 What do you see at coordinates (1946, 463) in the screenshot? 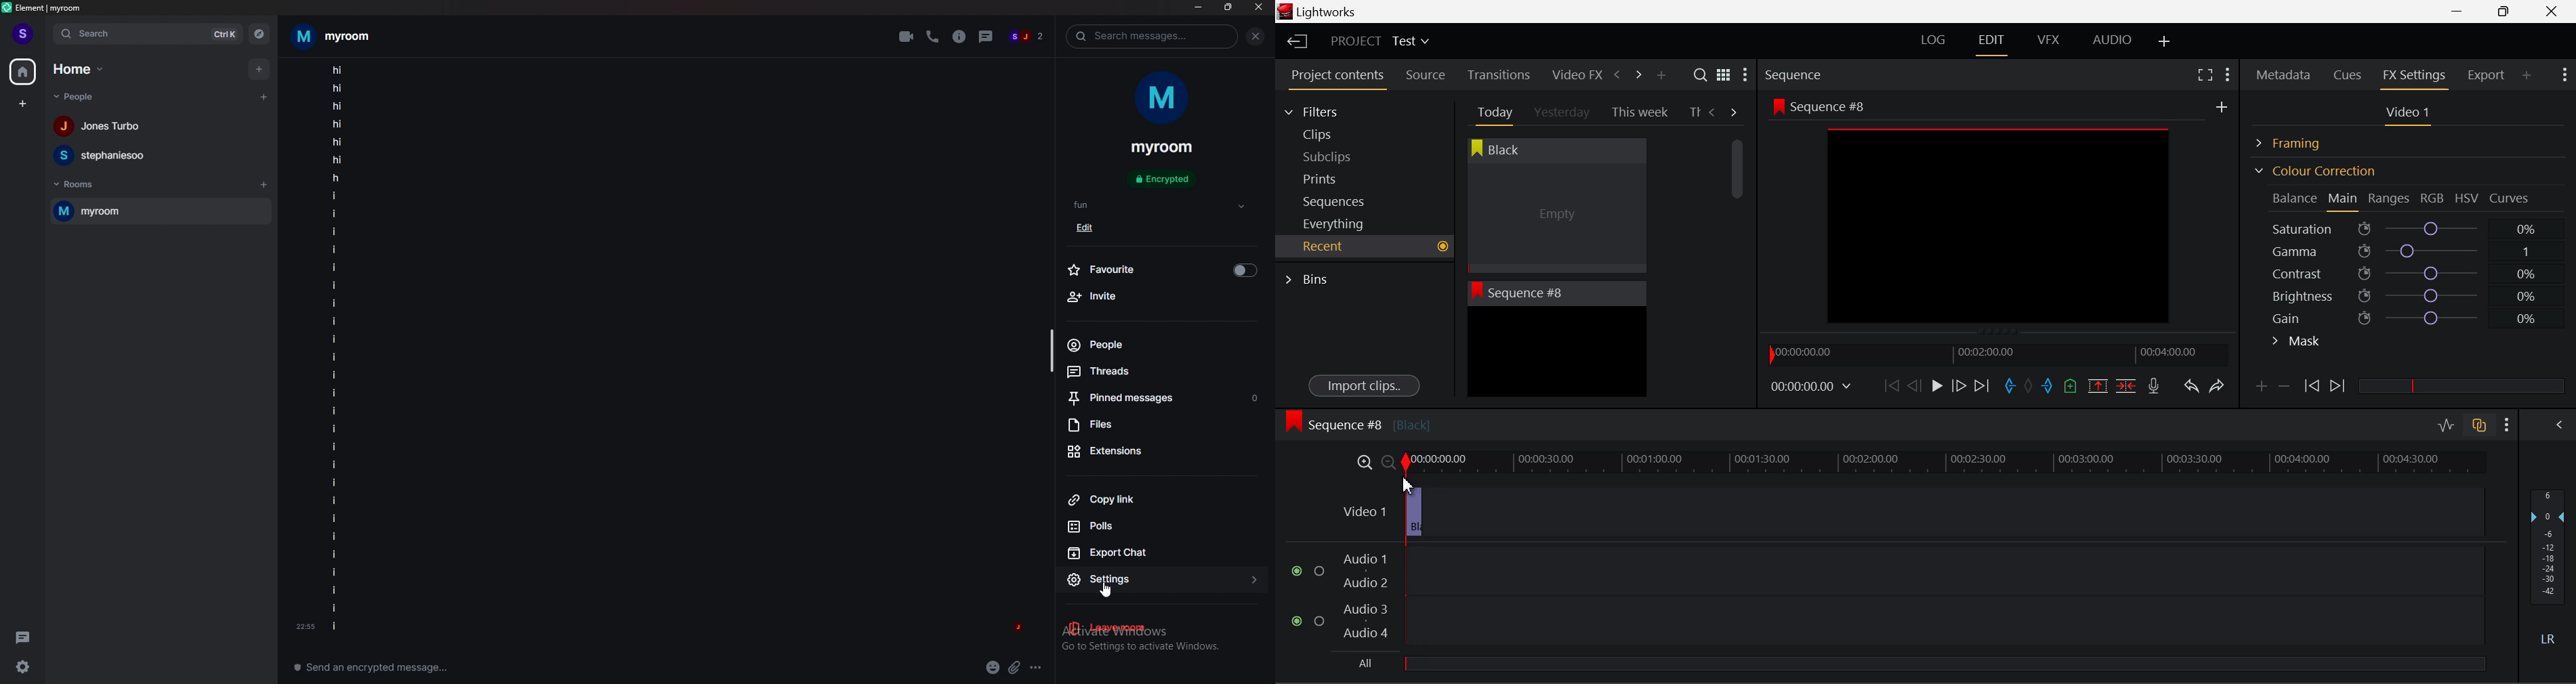
I see `Project Timeline` at bounding box center [1946, 463].